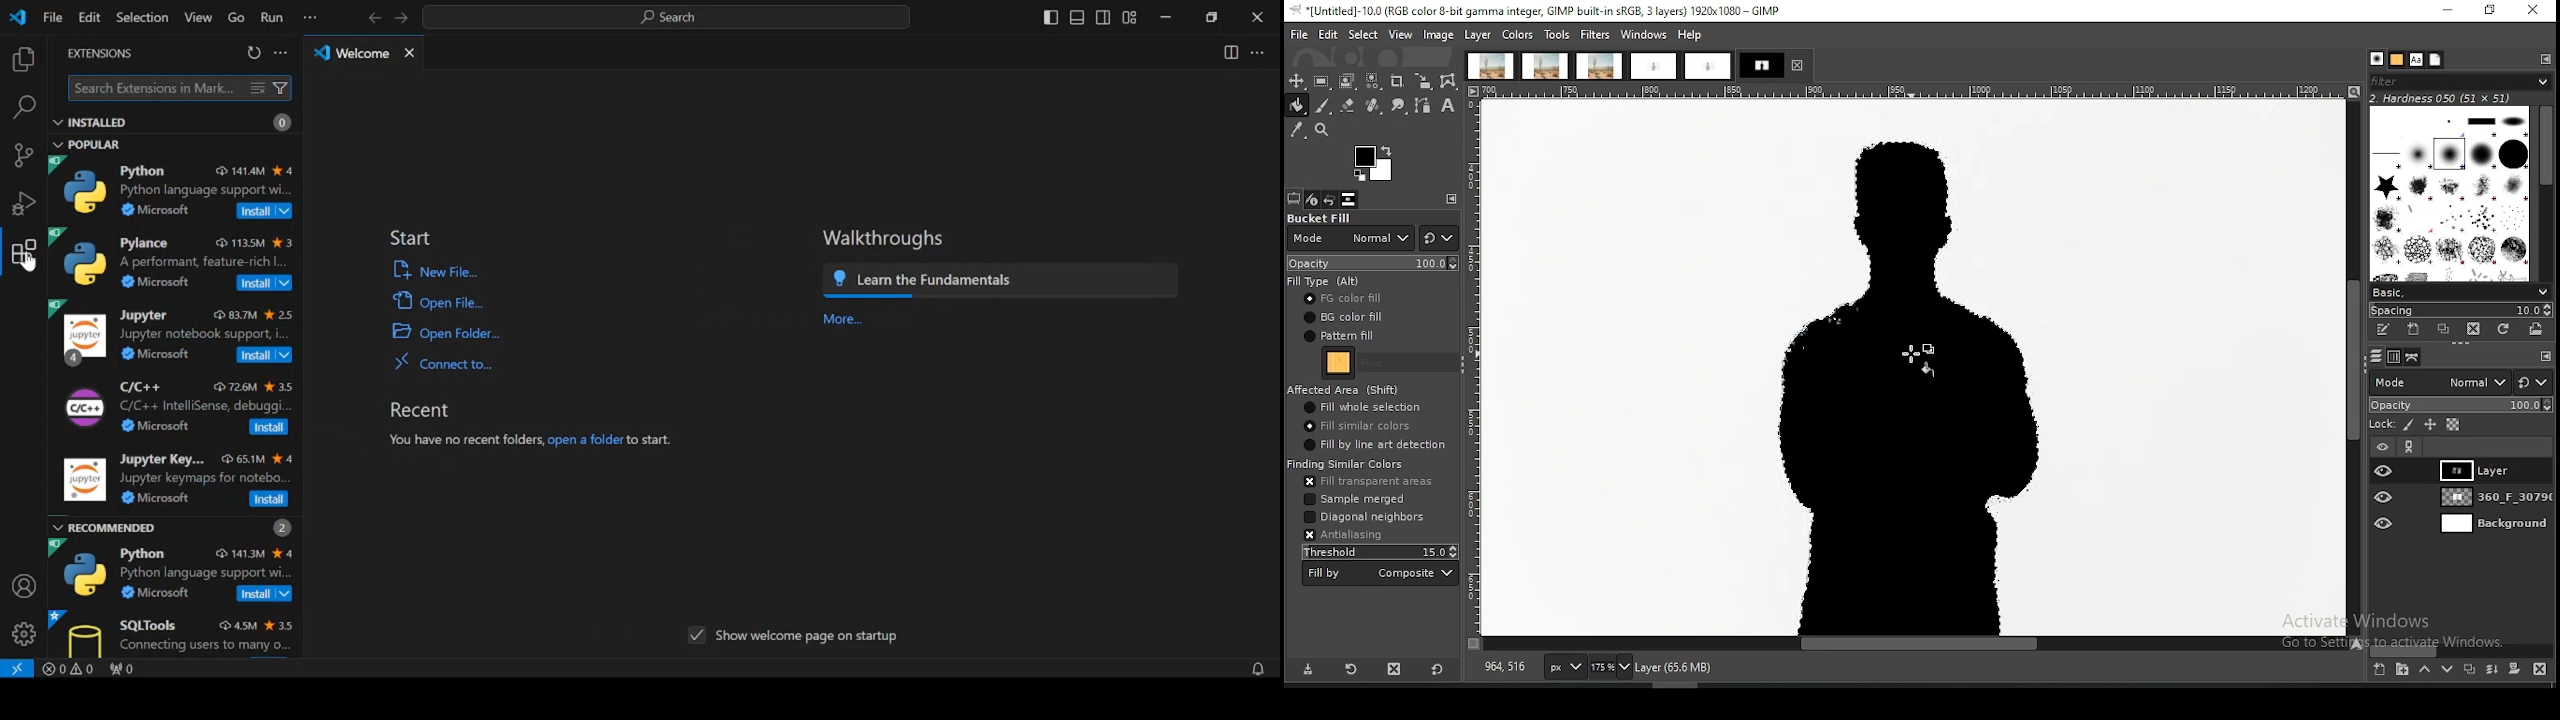 The width and height of the screenshot is (2576, 728). Describe the element at coordinates (1307, 669) in the screenshot. I see `save tool preset` at that location.